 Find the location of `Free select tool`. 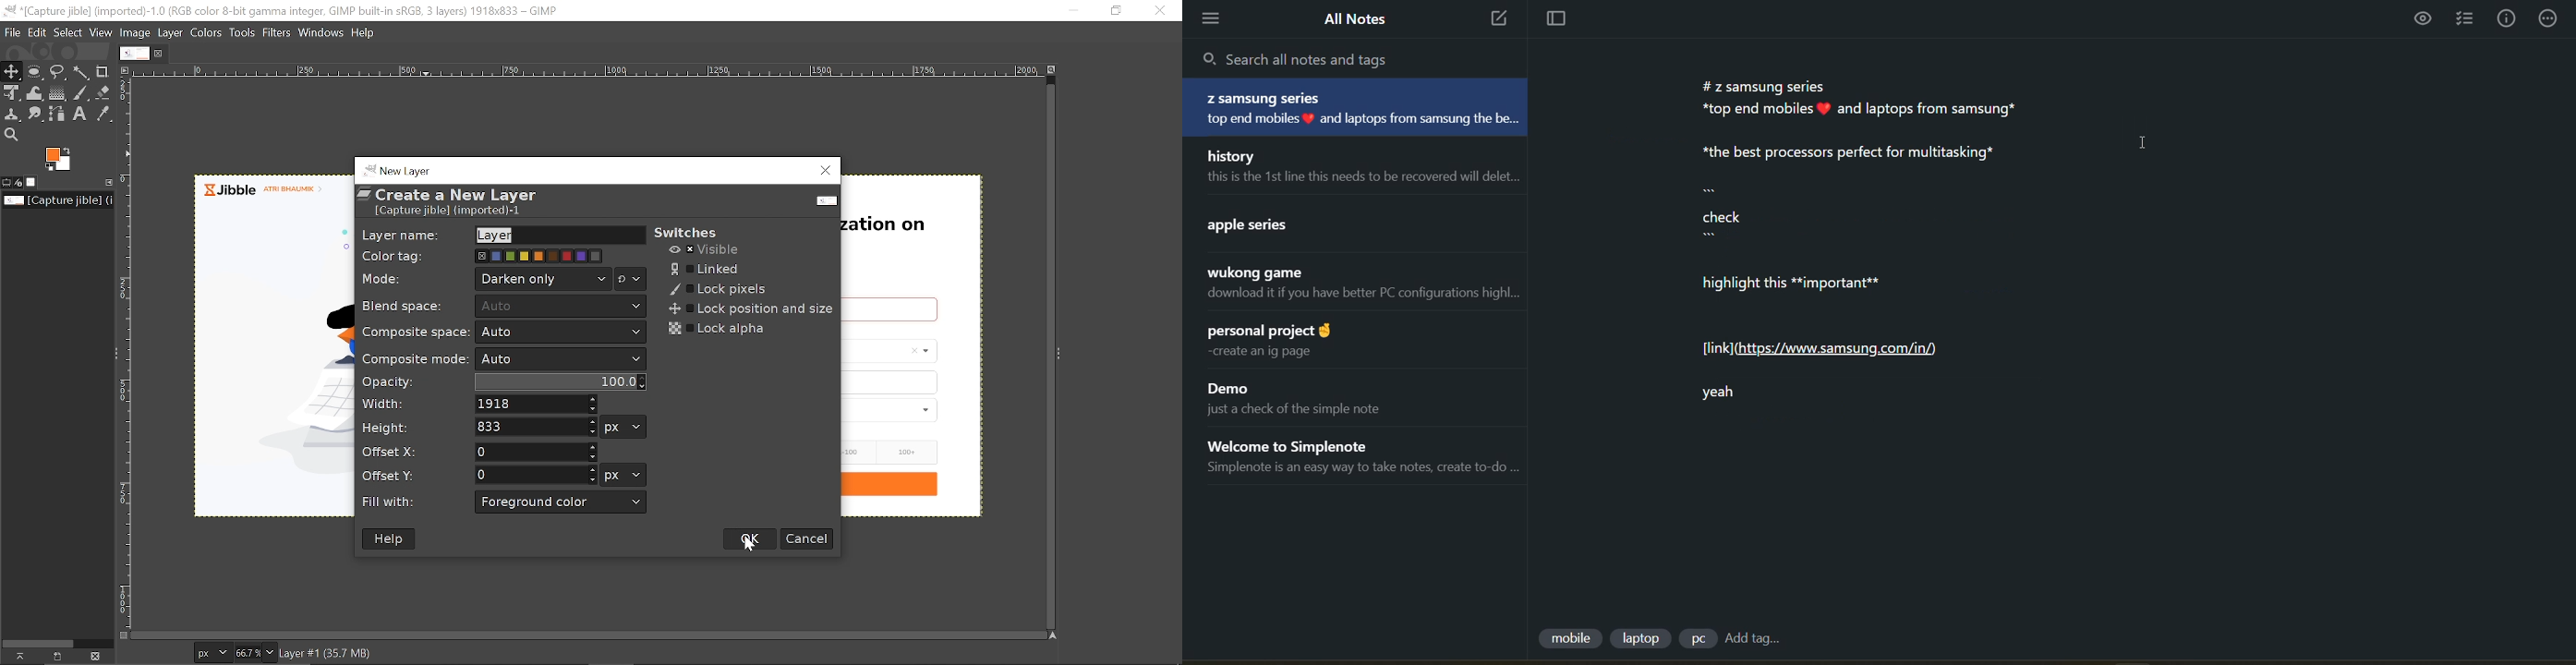

Free select tool is located at coordinates (58, 73).